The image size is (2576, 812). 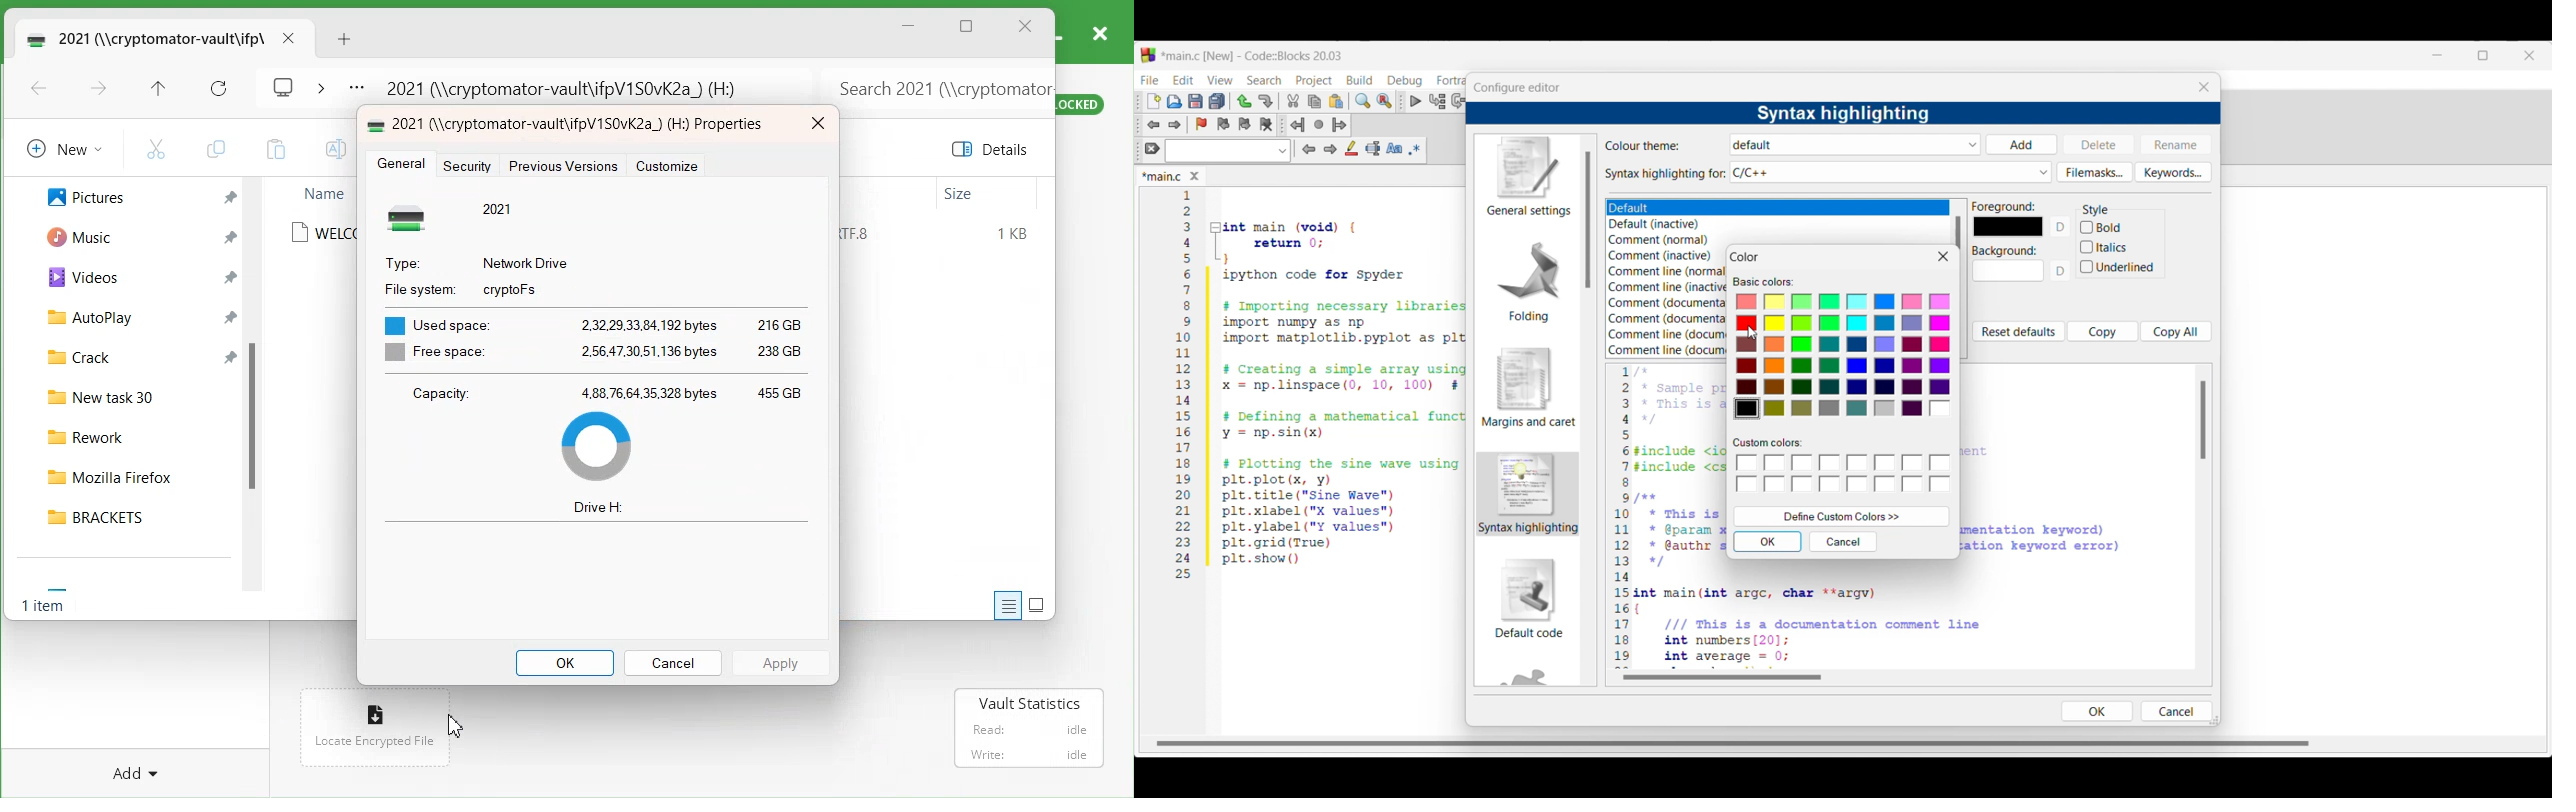 What do you see at coordinates (1644, 146) in the screenshot?
I see `Indicates color theme options` at bounding box center [1644, 146].